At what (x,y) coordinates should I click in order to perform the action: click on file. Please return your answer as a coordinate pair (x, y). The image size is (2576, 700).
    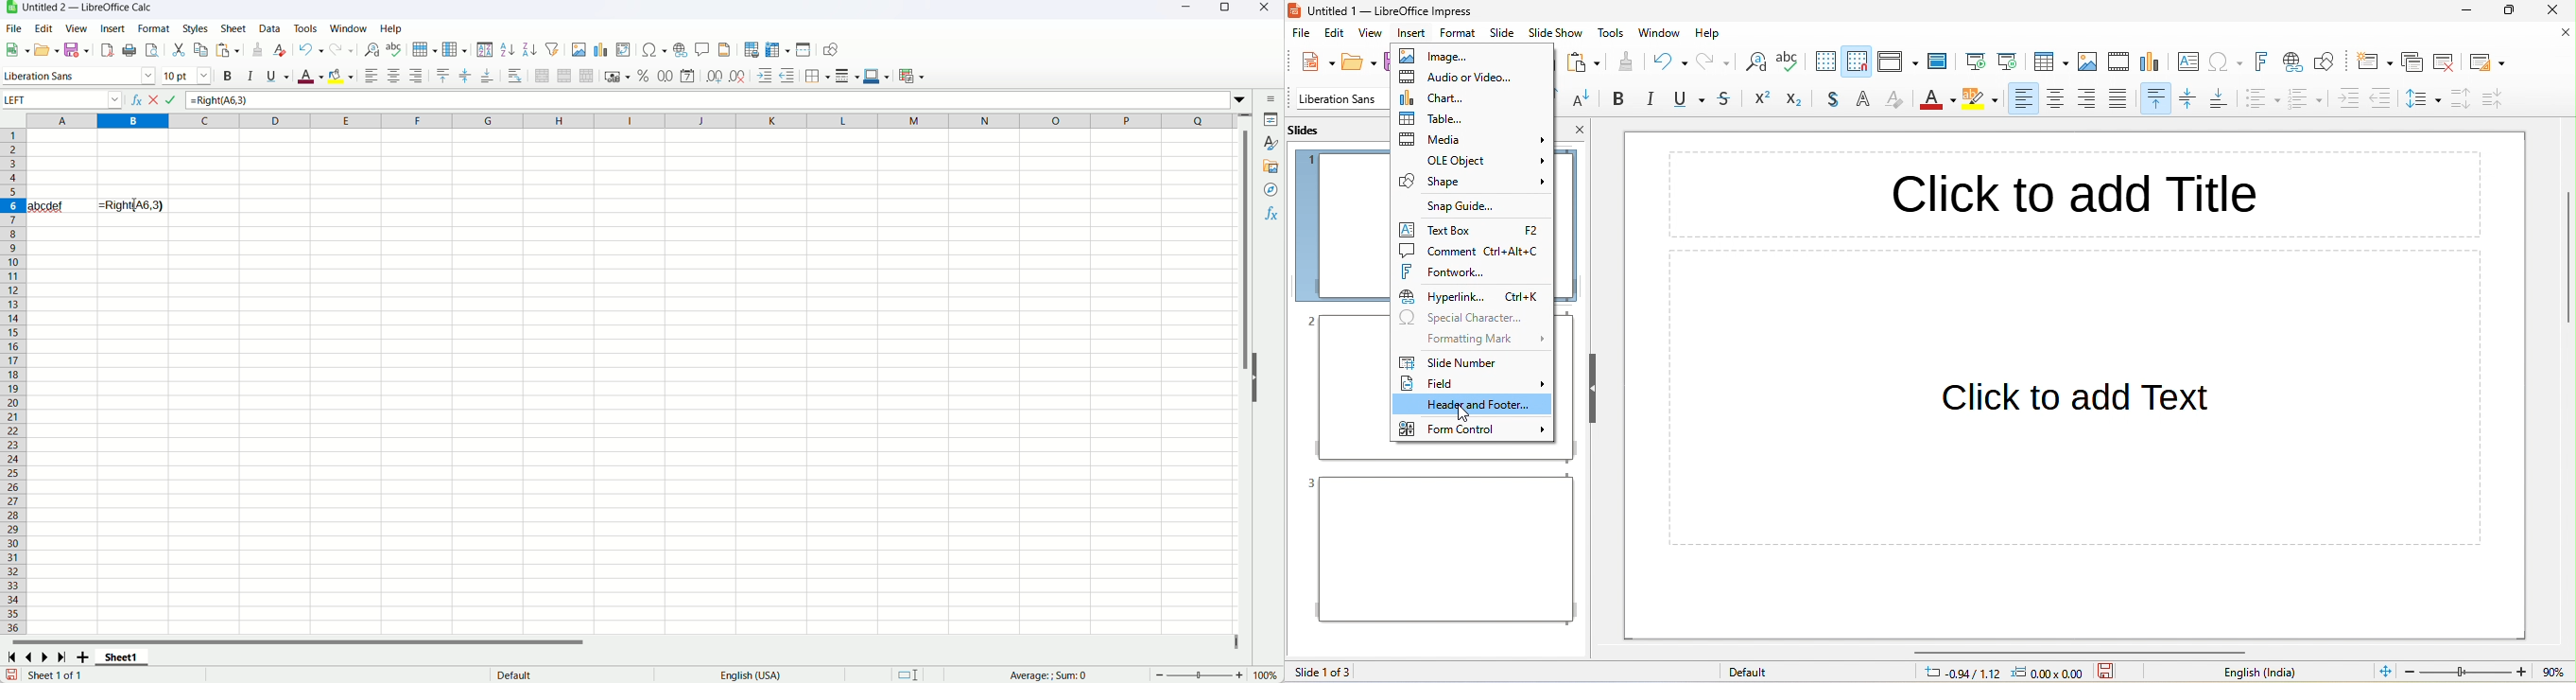
    Looking at the image, I should click on (13, 29).